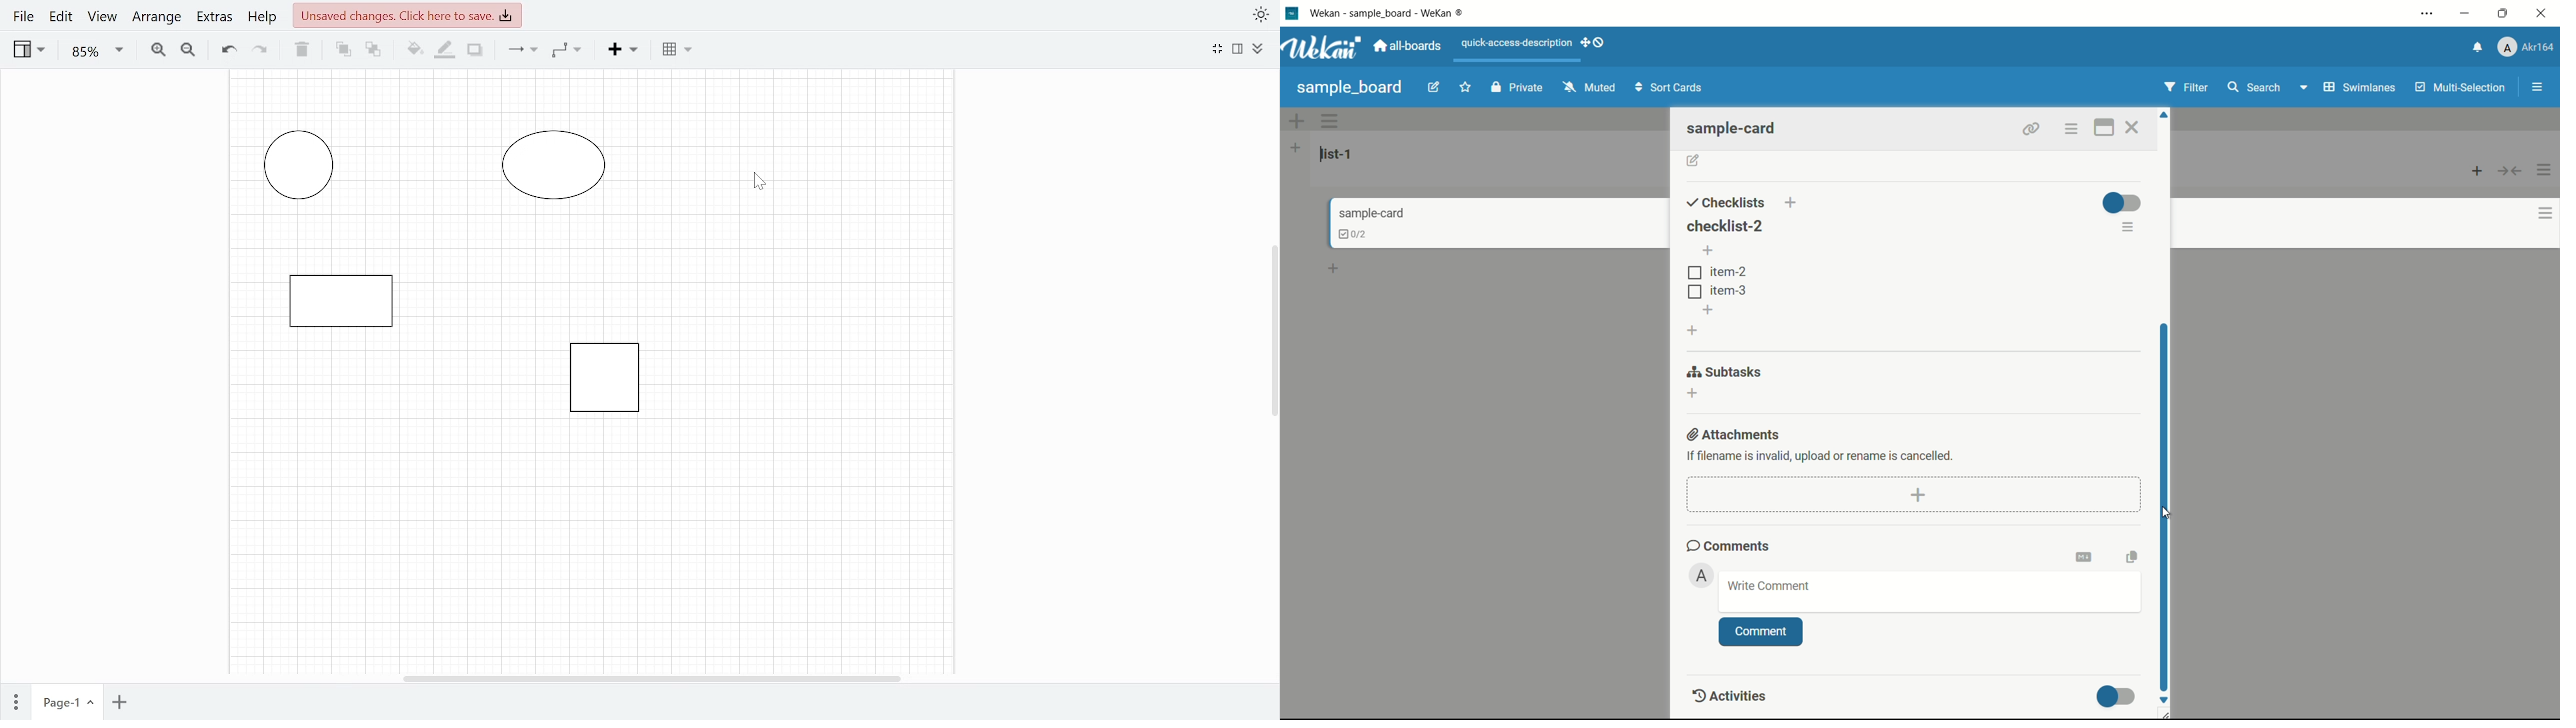 This screenshot has height=728, width=2576. What do you see at coordinates (2131, 556) in the screenshot?
I see `copy text to clipboard` at bounding box center [2131, 556].